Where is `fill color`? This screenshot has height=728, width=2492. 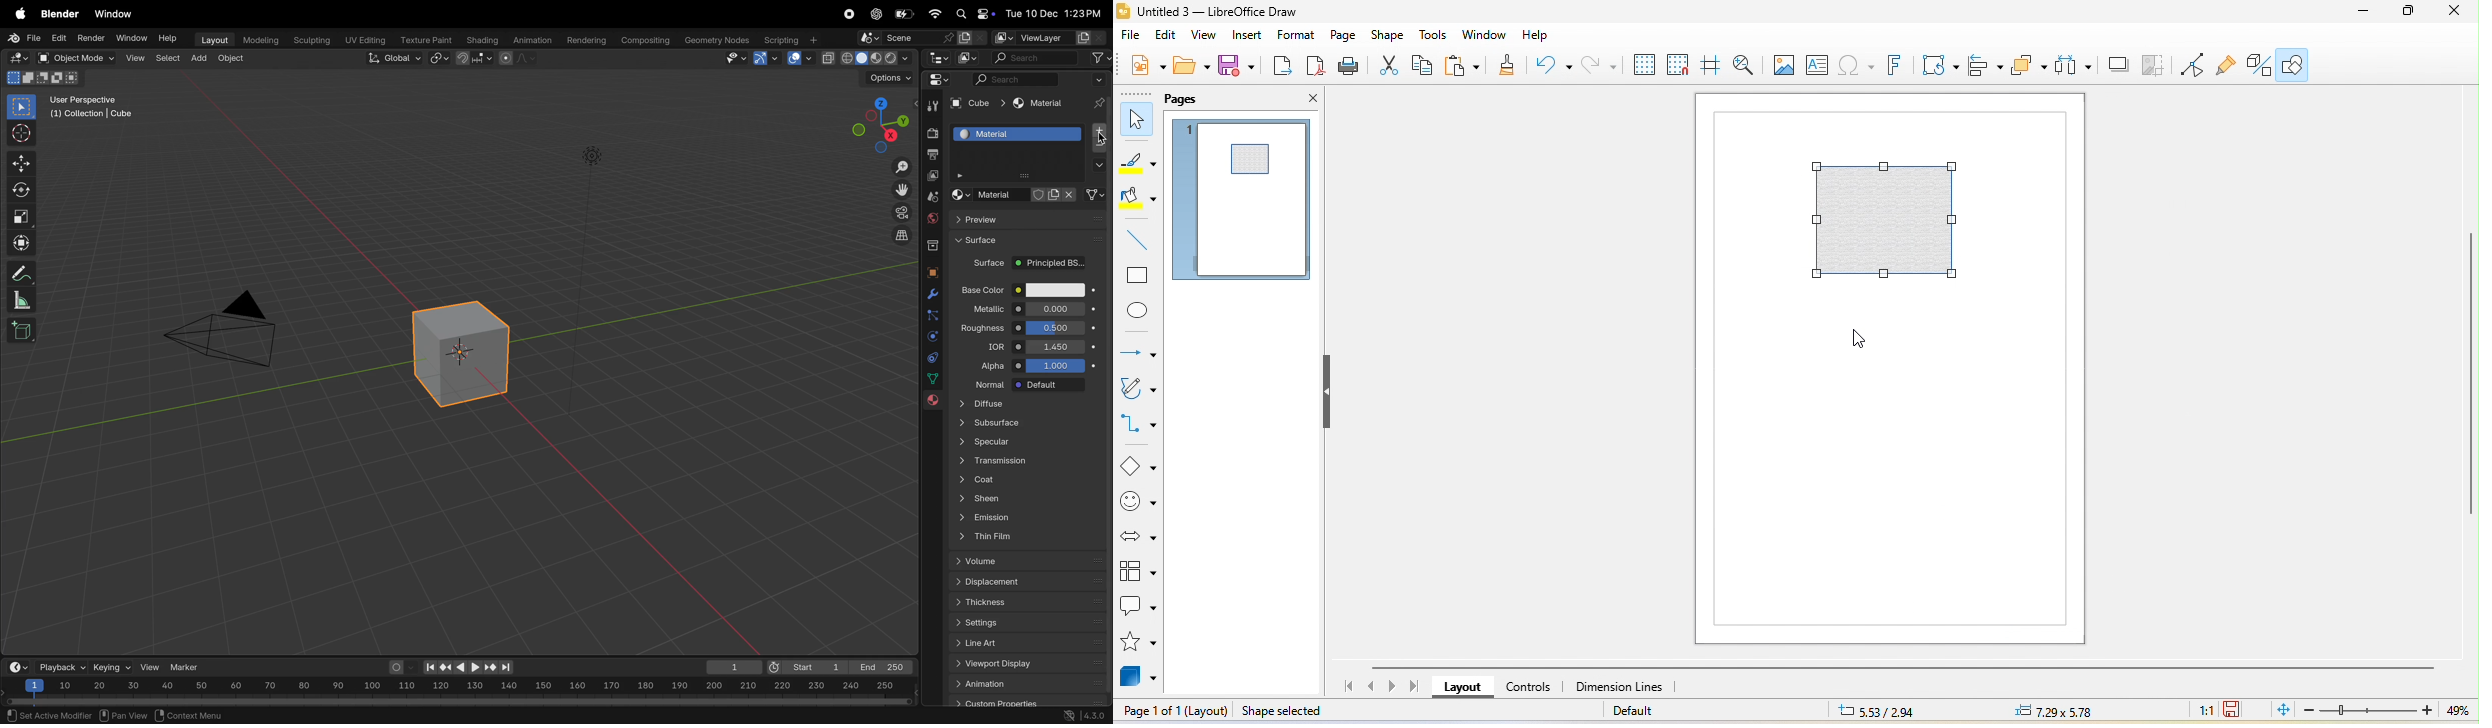 fill color is located at coordinates (1139, 200).